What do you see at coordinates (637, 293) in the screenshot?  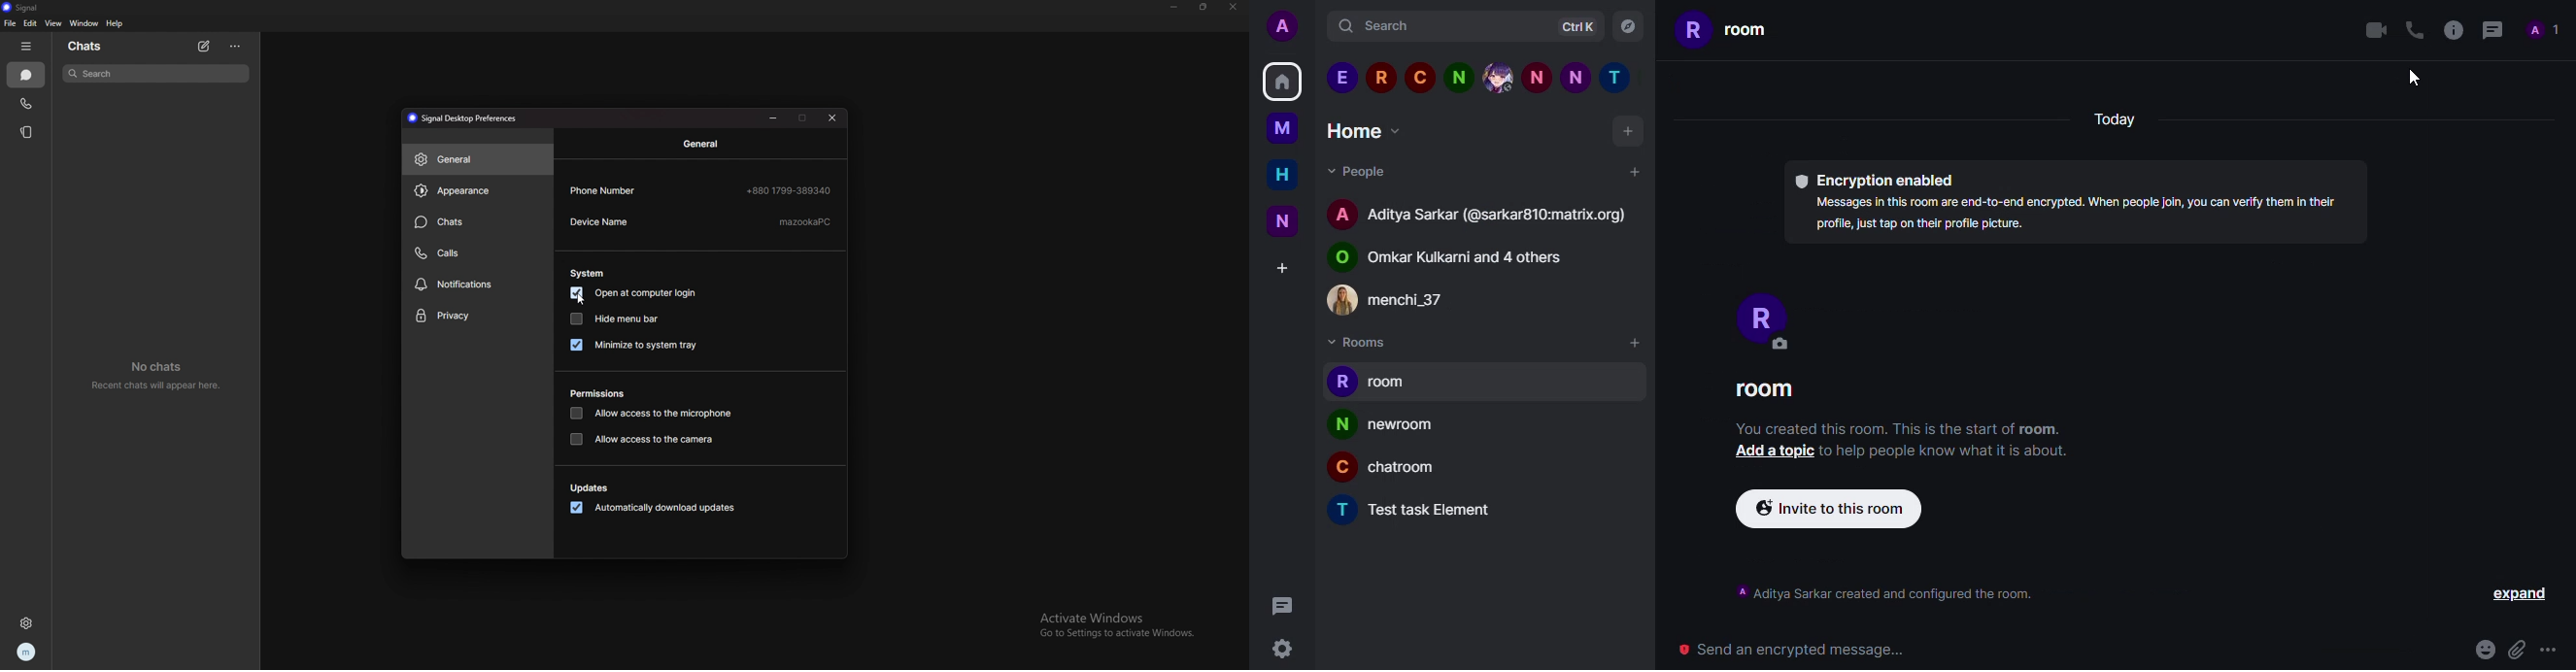 I see `open at computer login` at bounding box center [637, 293].